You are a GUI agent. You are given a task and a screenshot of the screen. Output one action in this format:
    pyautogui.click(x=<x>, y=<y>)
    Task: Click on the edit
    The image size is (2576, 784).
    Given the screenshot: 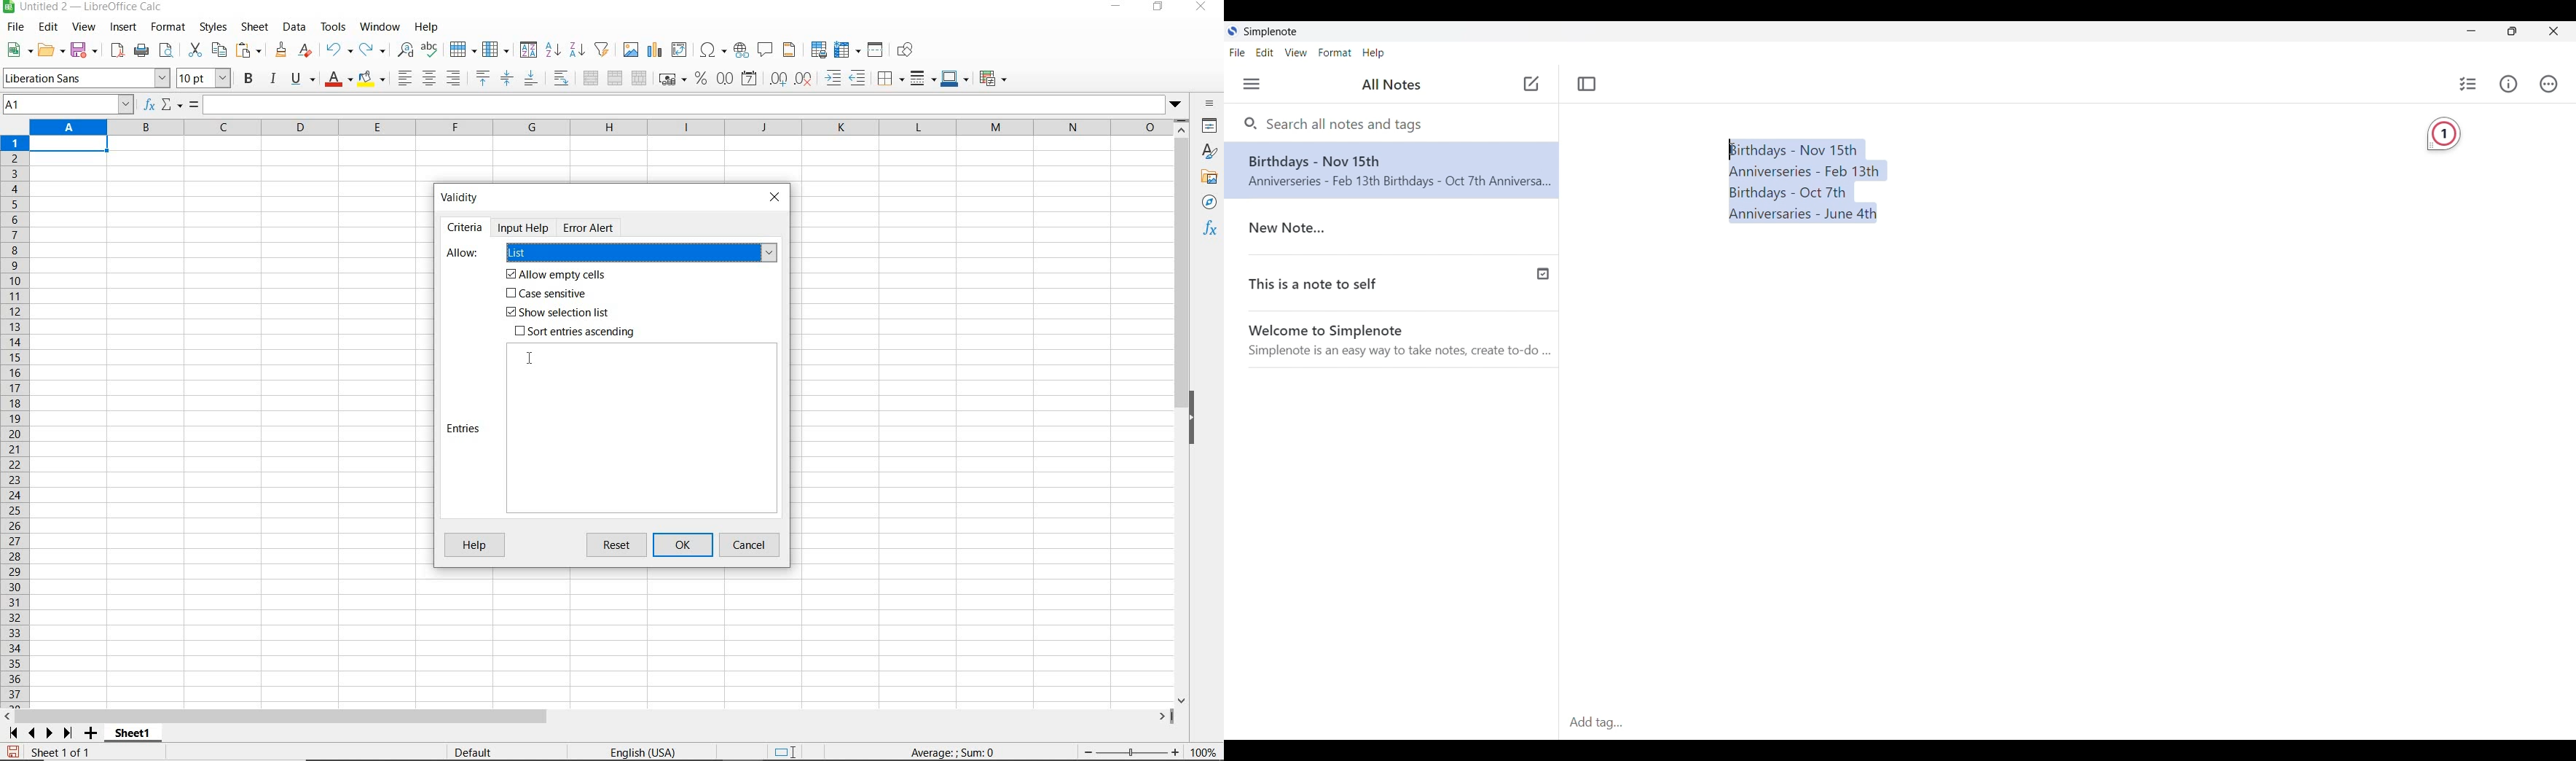 What is the action you would take?
    pyautogui.click(x=49, y=29)
    